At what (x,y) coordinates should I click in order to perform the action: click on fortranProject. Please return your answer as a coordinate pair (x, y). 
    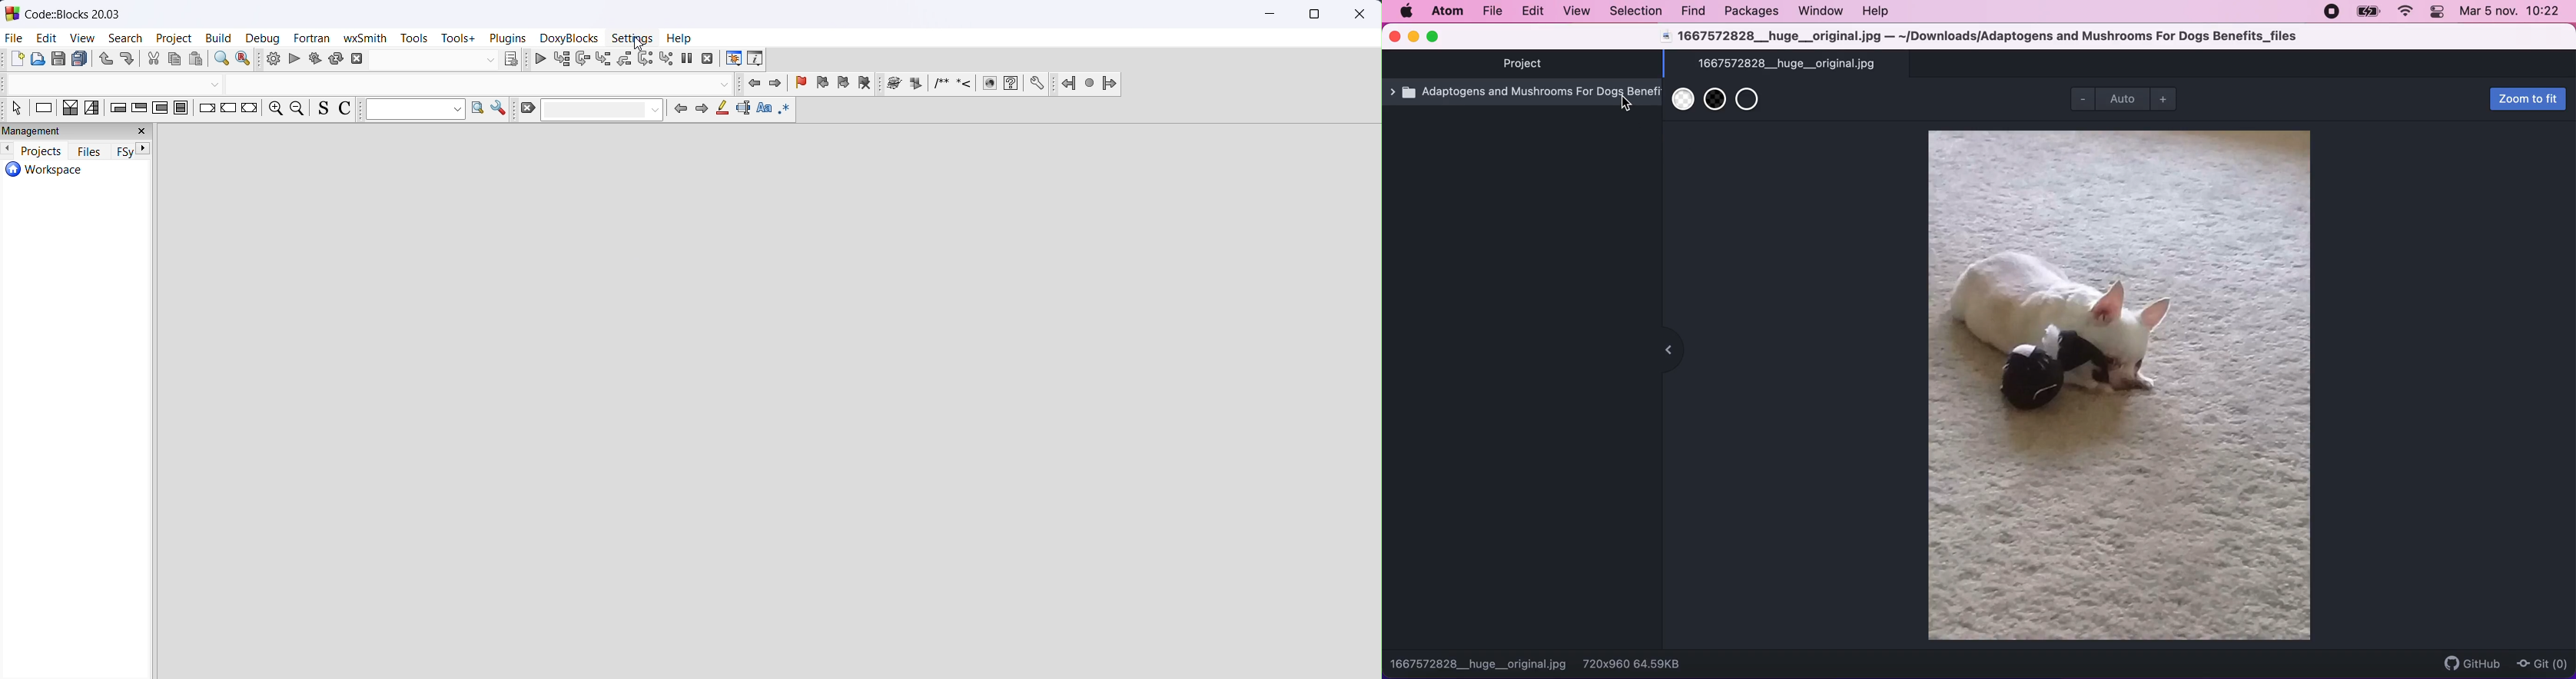
    Looking at the image, I should click on (1090, 84).